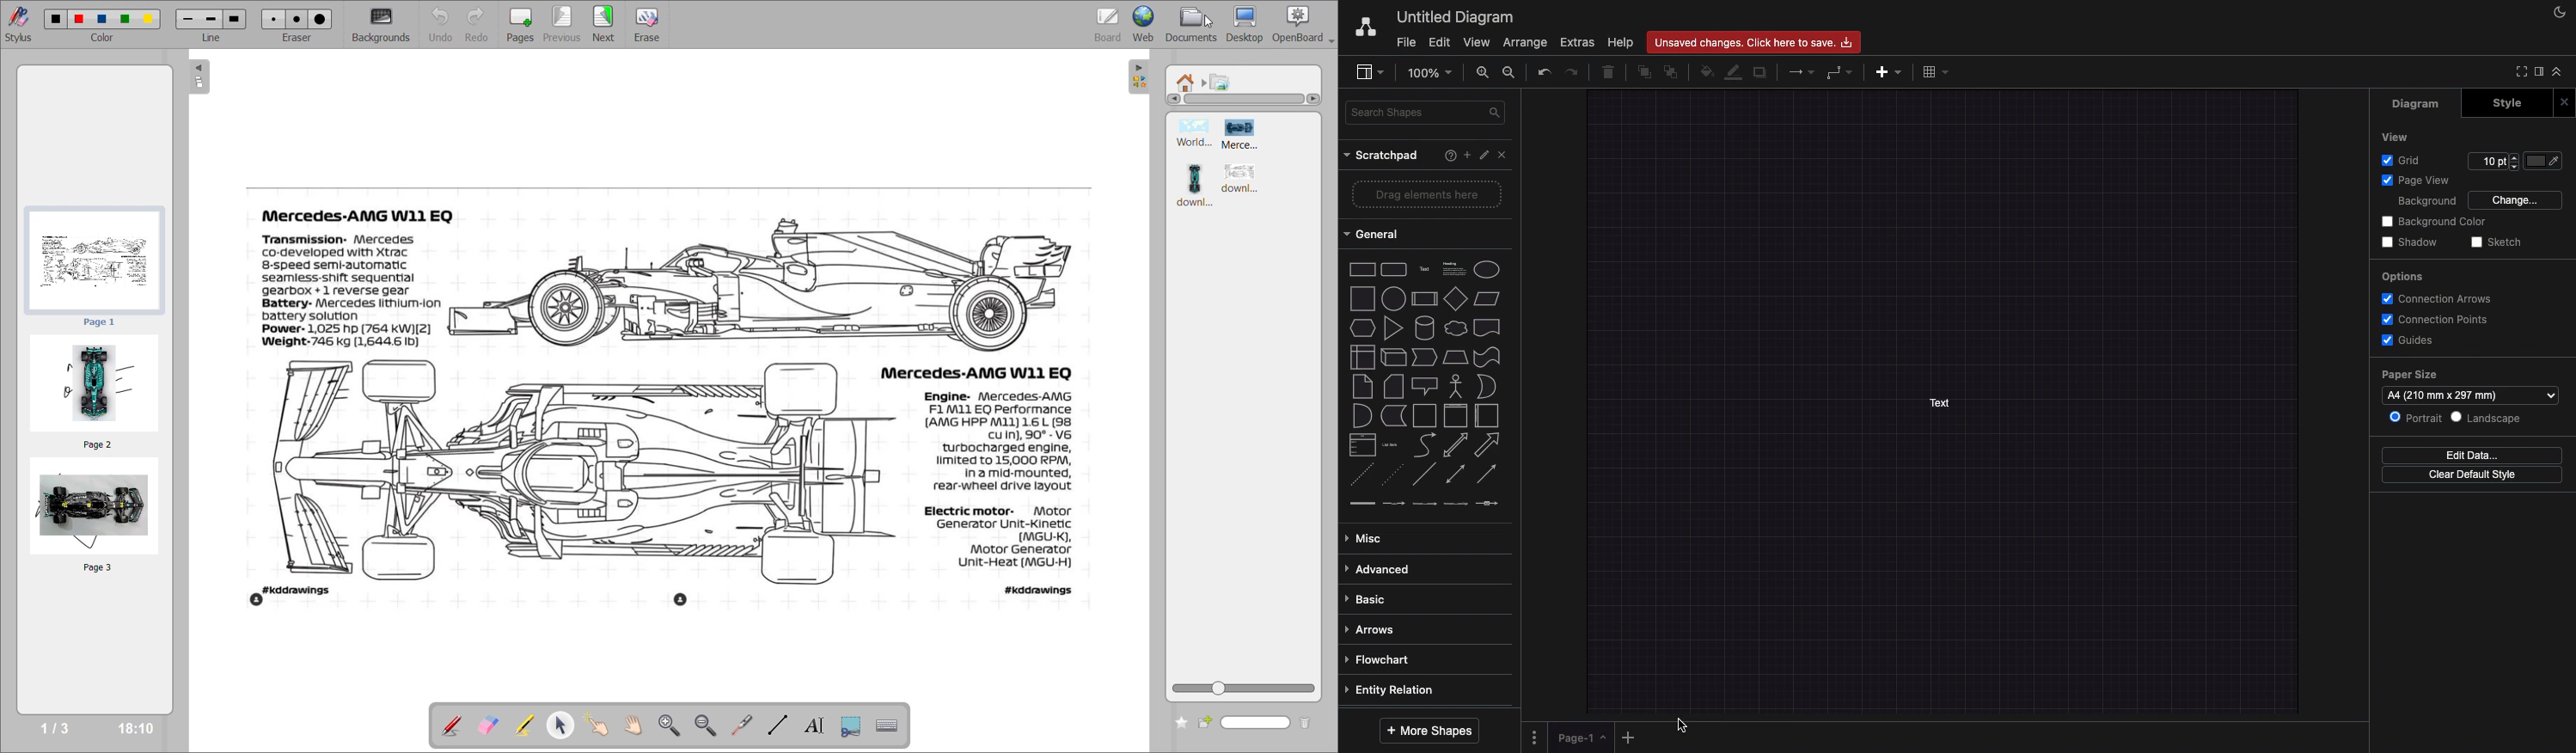 This screenshot has height=756, width=2576. I want to click on Arrows, so click(1802, 73).